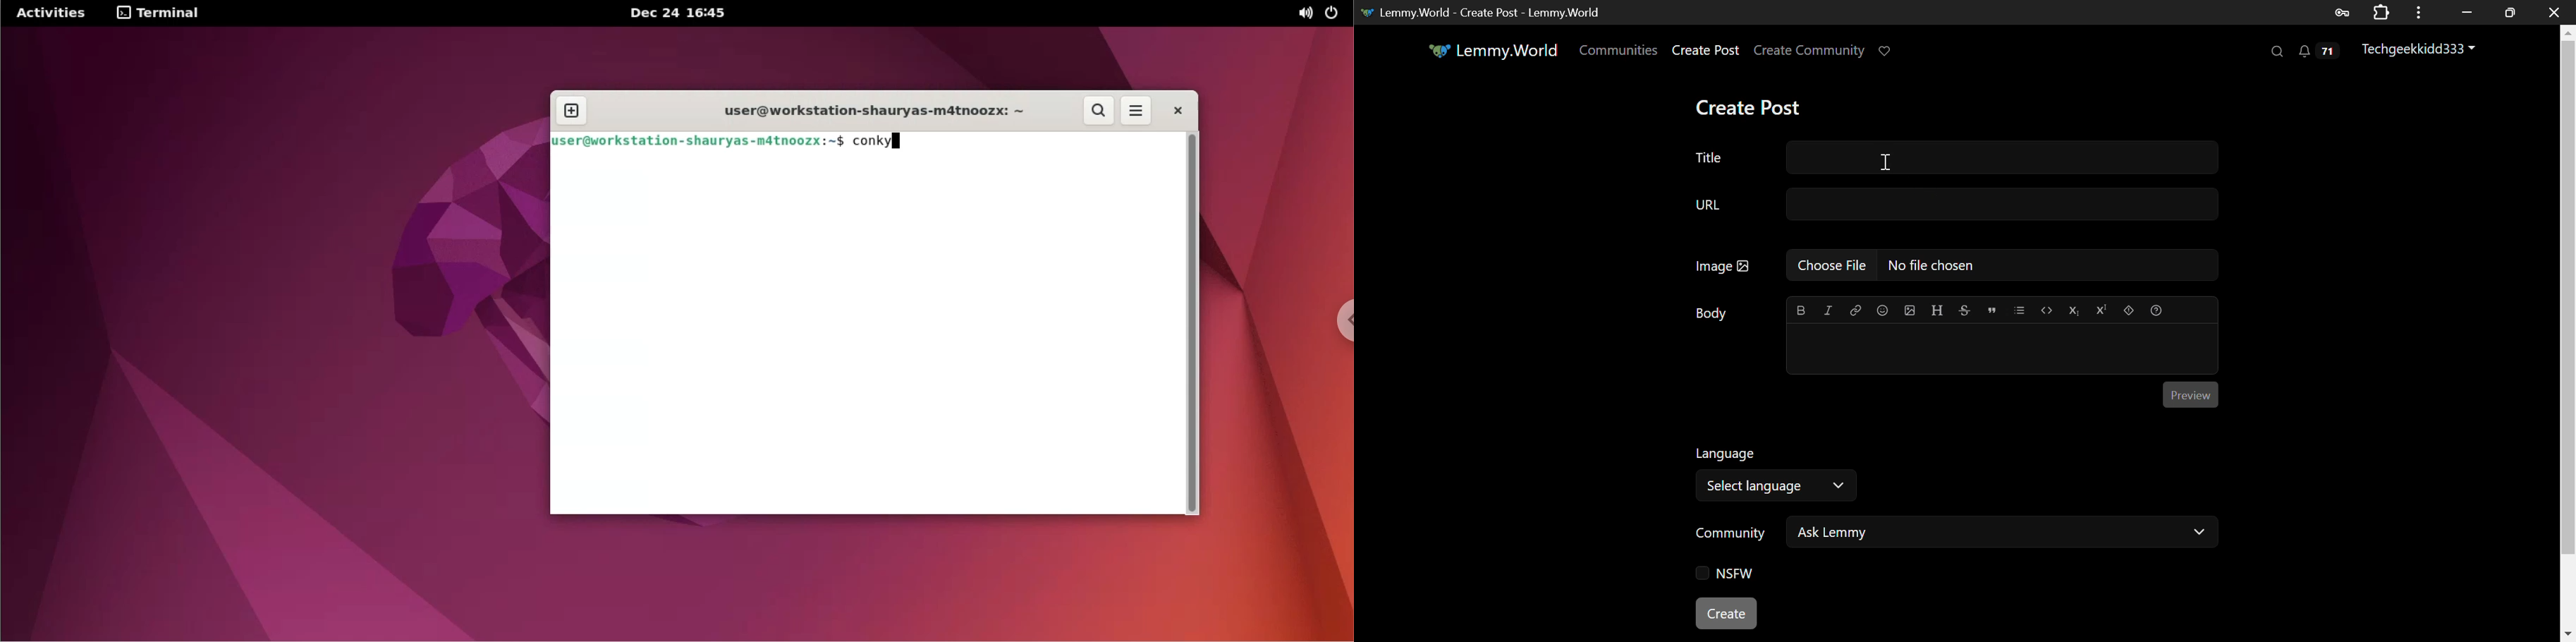 This screenshot has height=644, width=2576. What do you see at coordinates (1620, 51) in the screenshot?
I see `Communities Page` at bounding box center [1620, 51].